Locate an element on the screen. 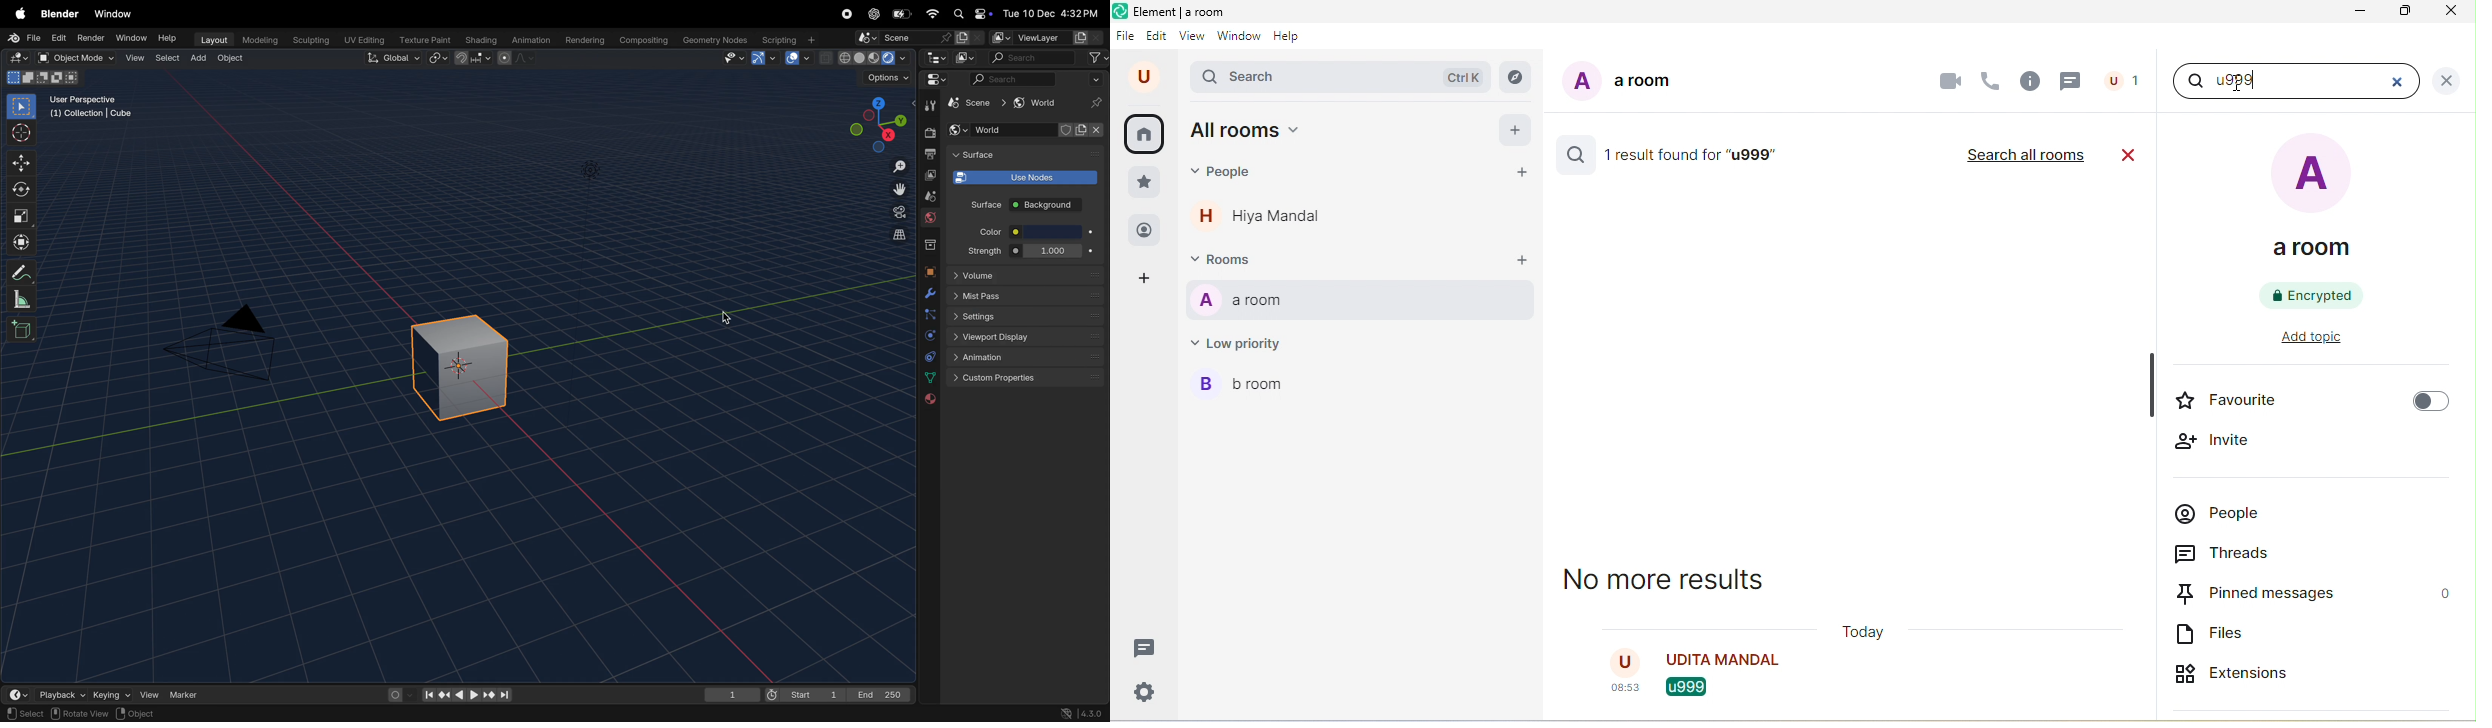 Image resolution: width=2492 pixels, height=728 pixels. shape is located at coordinates (22, 216).